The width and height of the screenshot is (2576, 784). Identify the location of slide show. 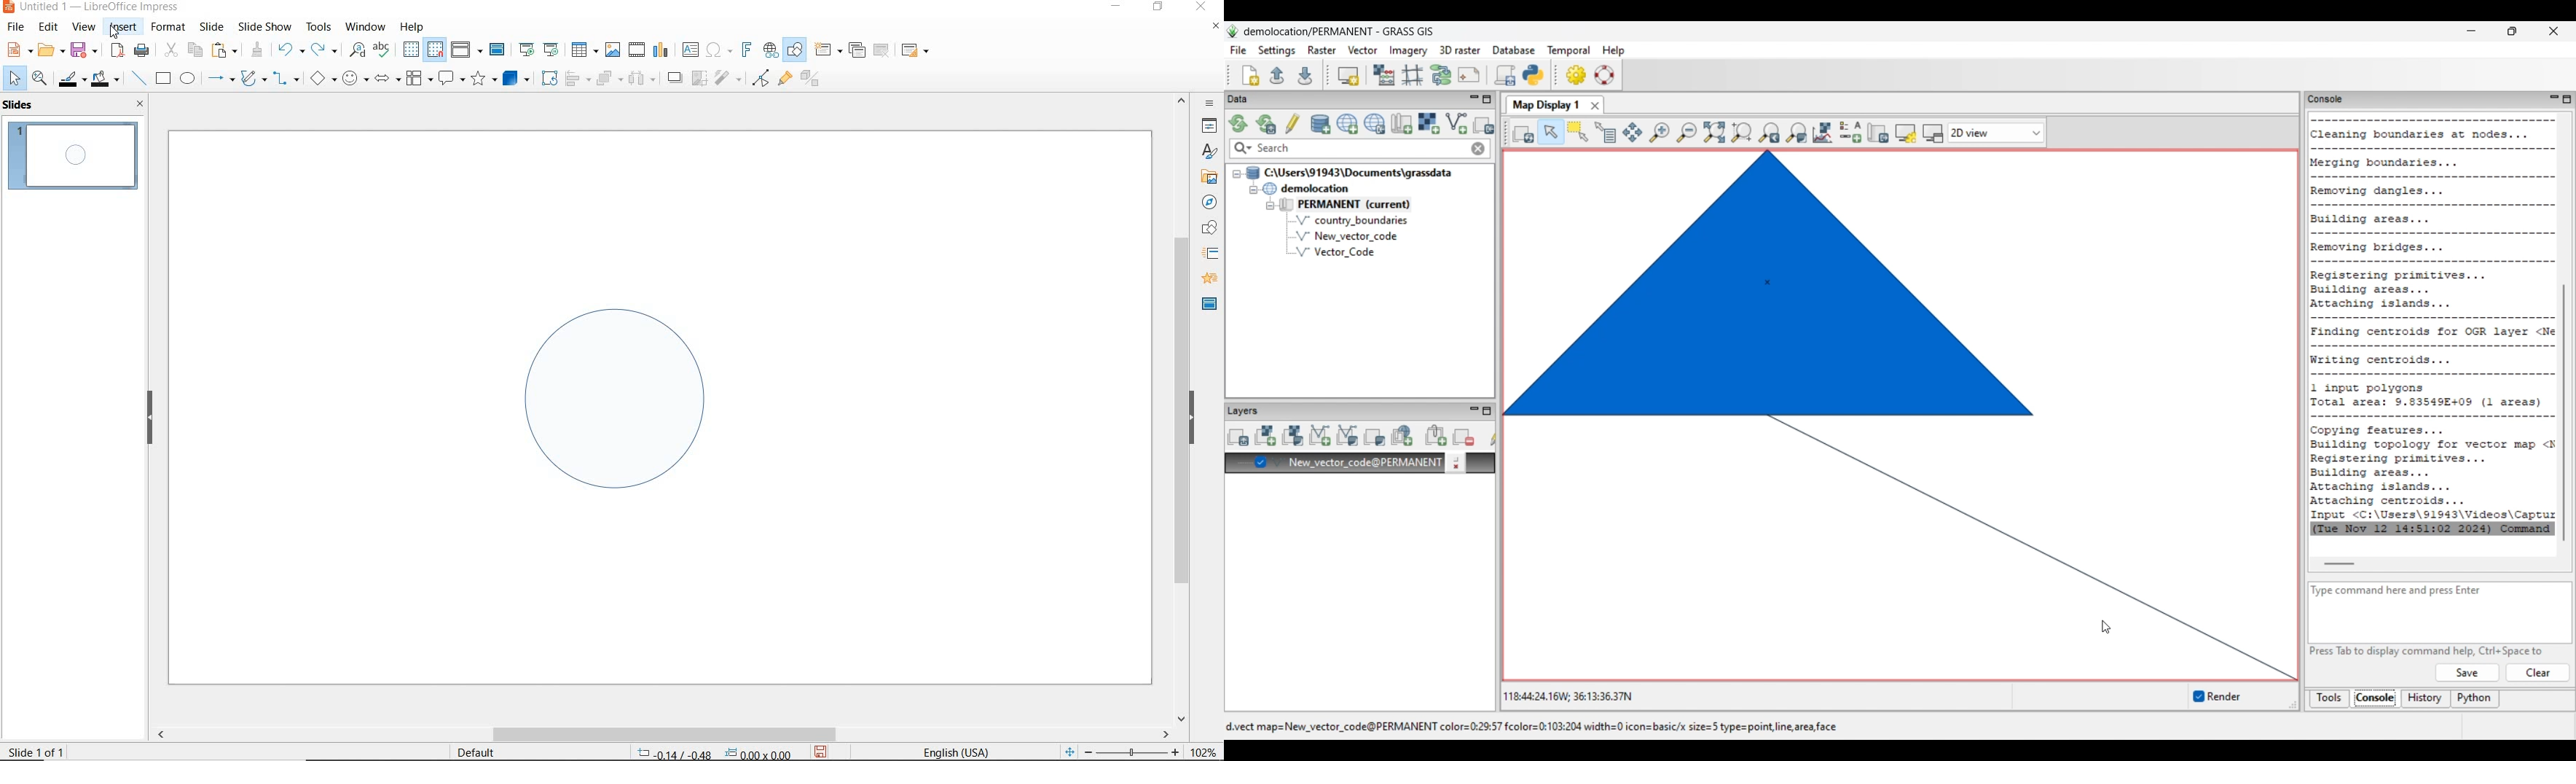
(264, 26).